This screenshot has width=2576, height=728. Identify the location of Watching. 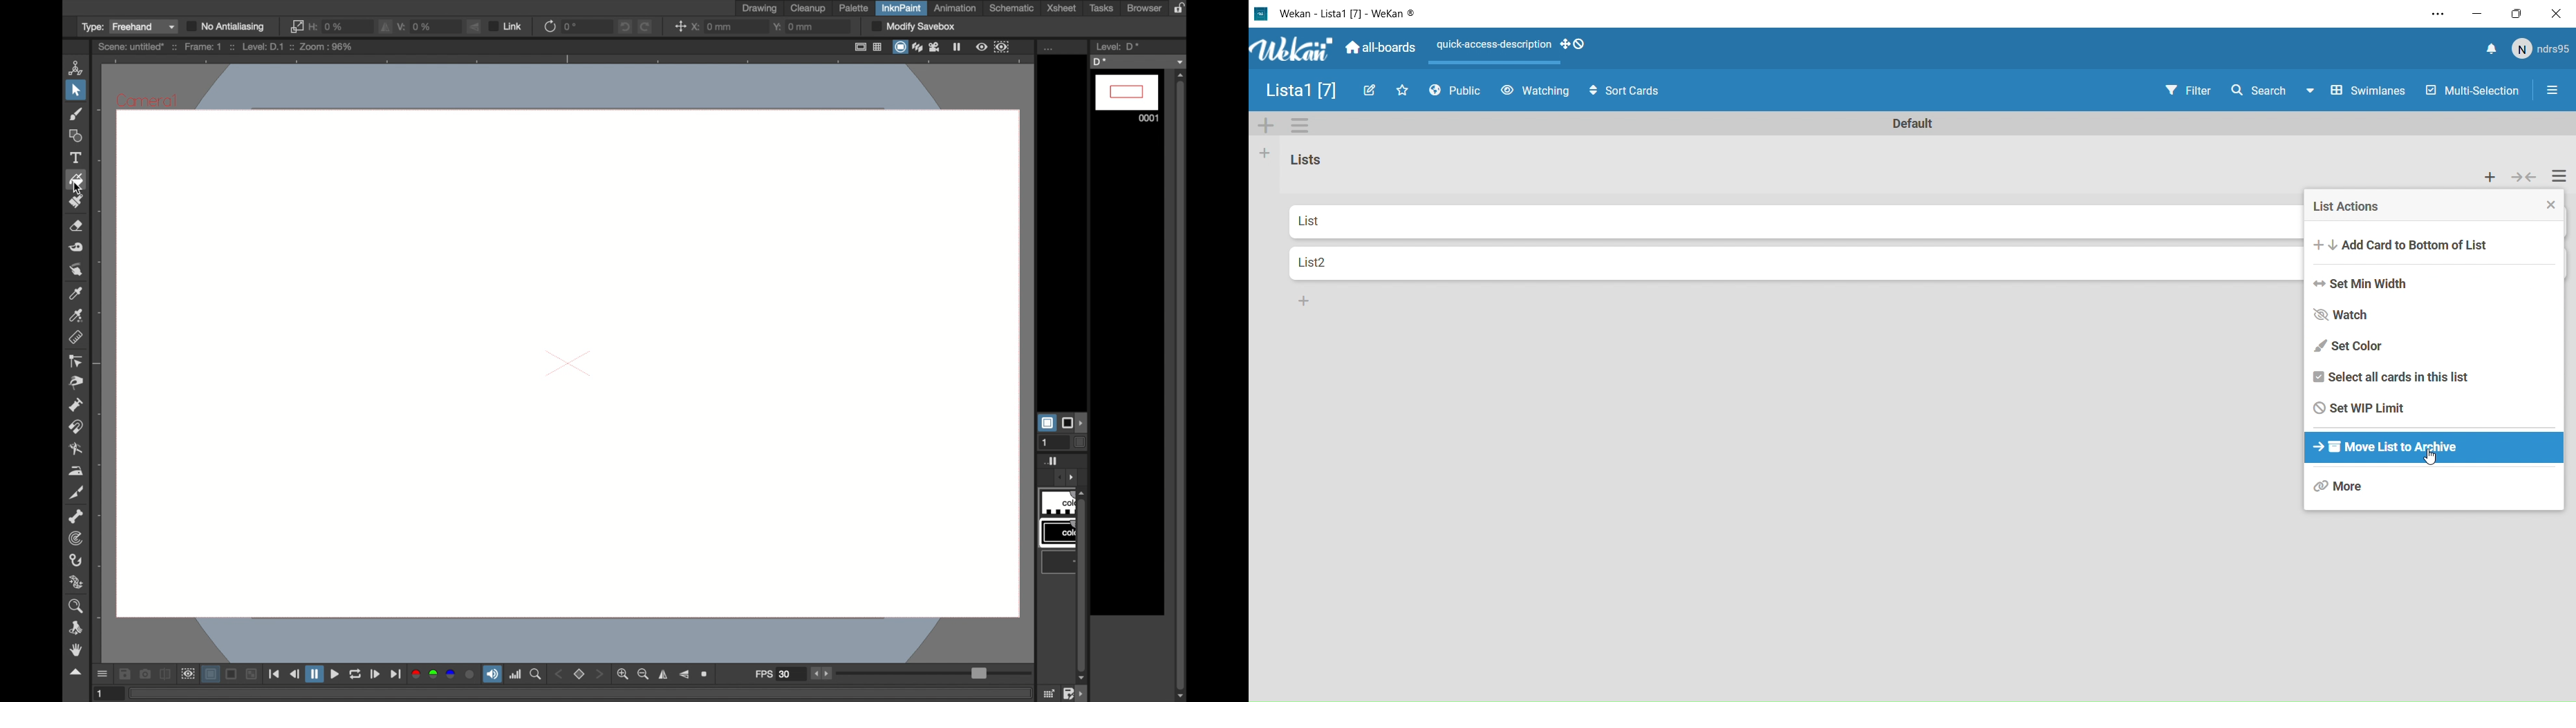
(1536, 91).